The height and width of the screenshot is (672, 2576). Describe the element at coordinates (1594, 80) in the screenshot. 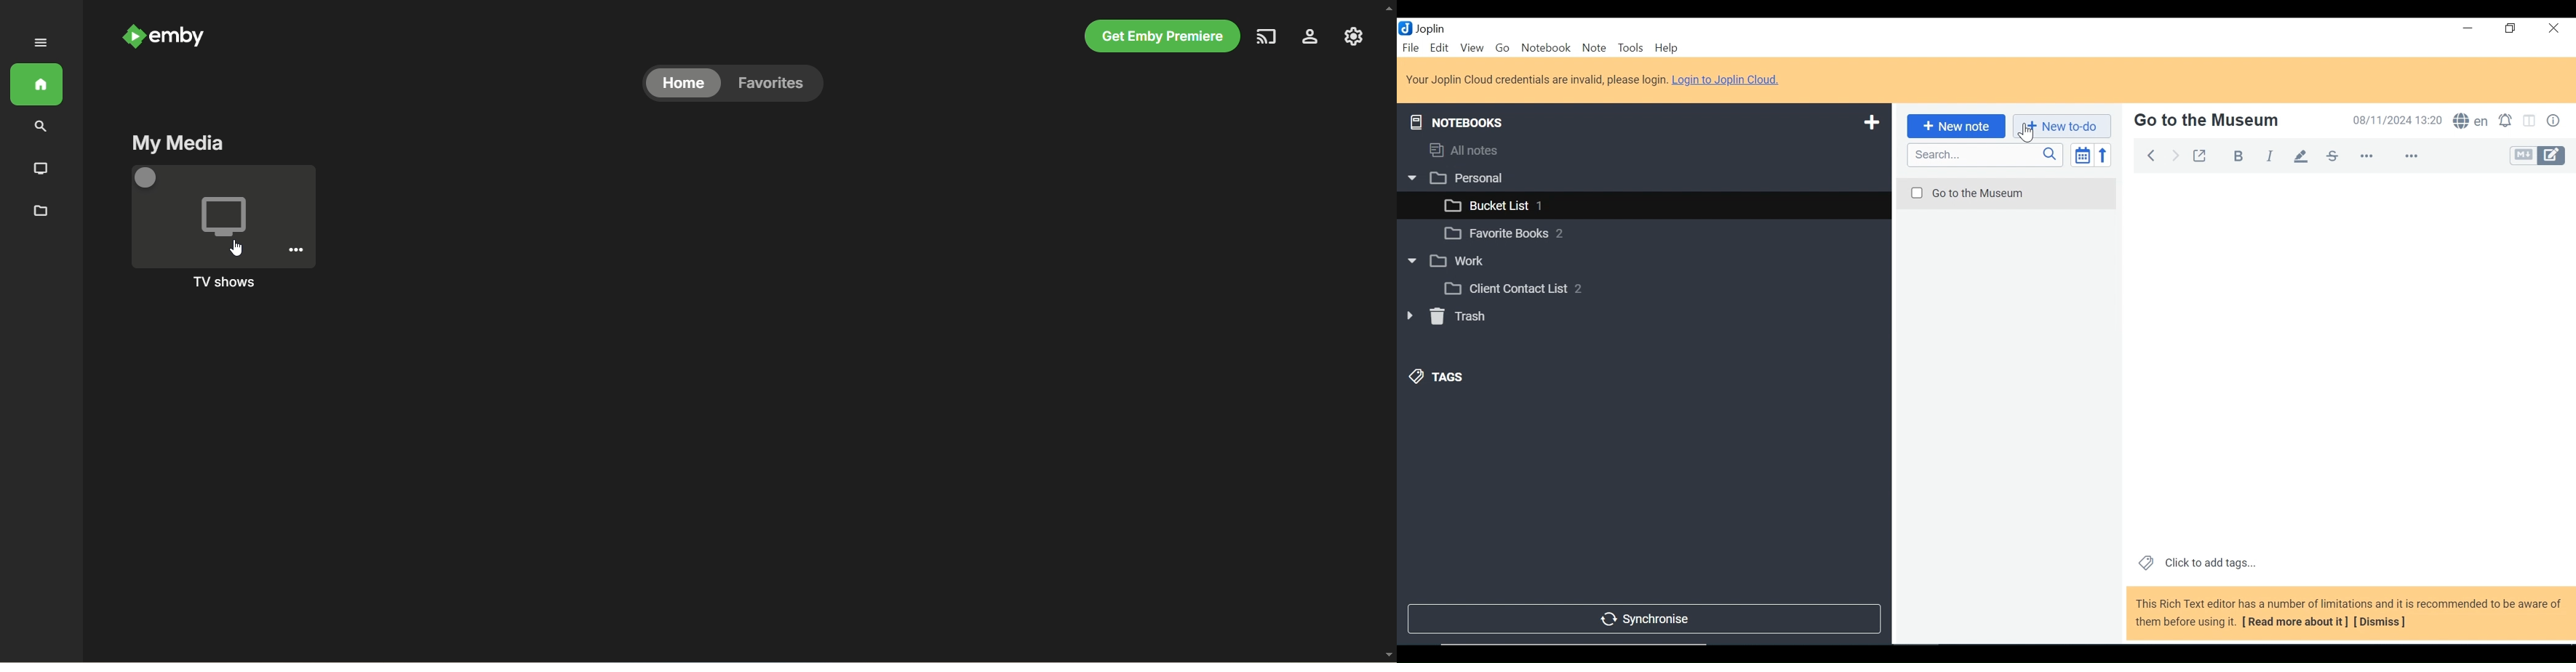

I see `Login to Joplin Cloud` at that location.